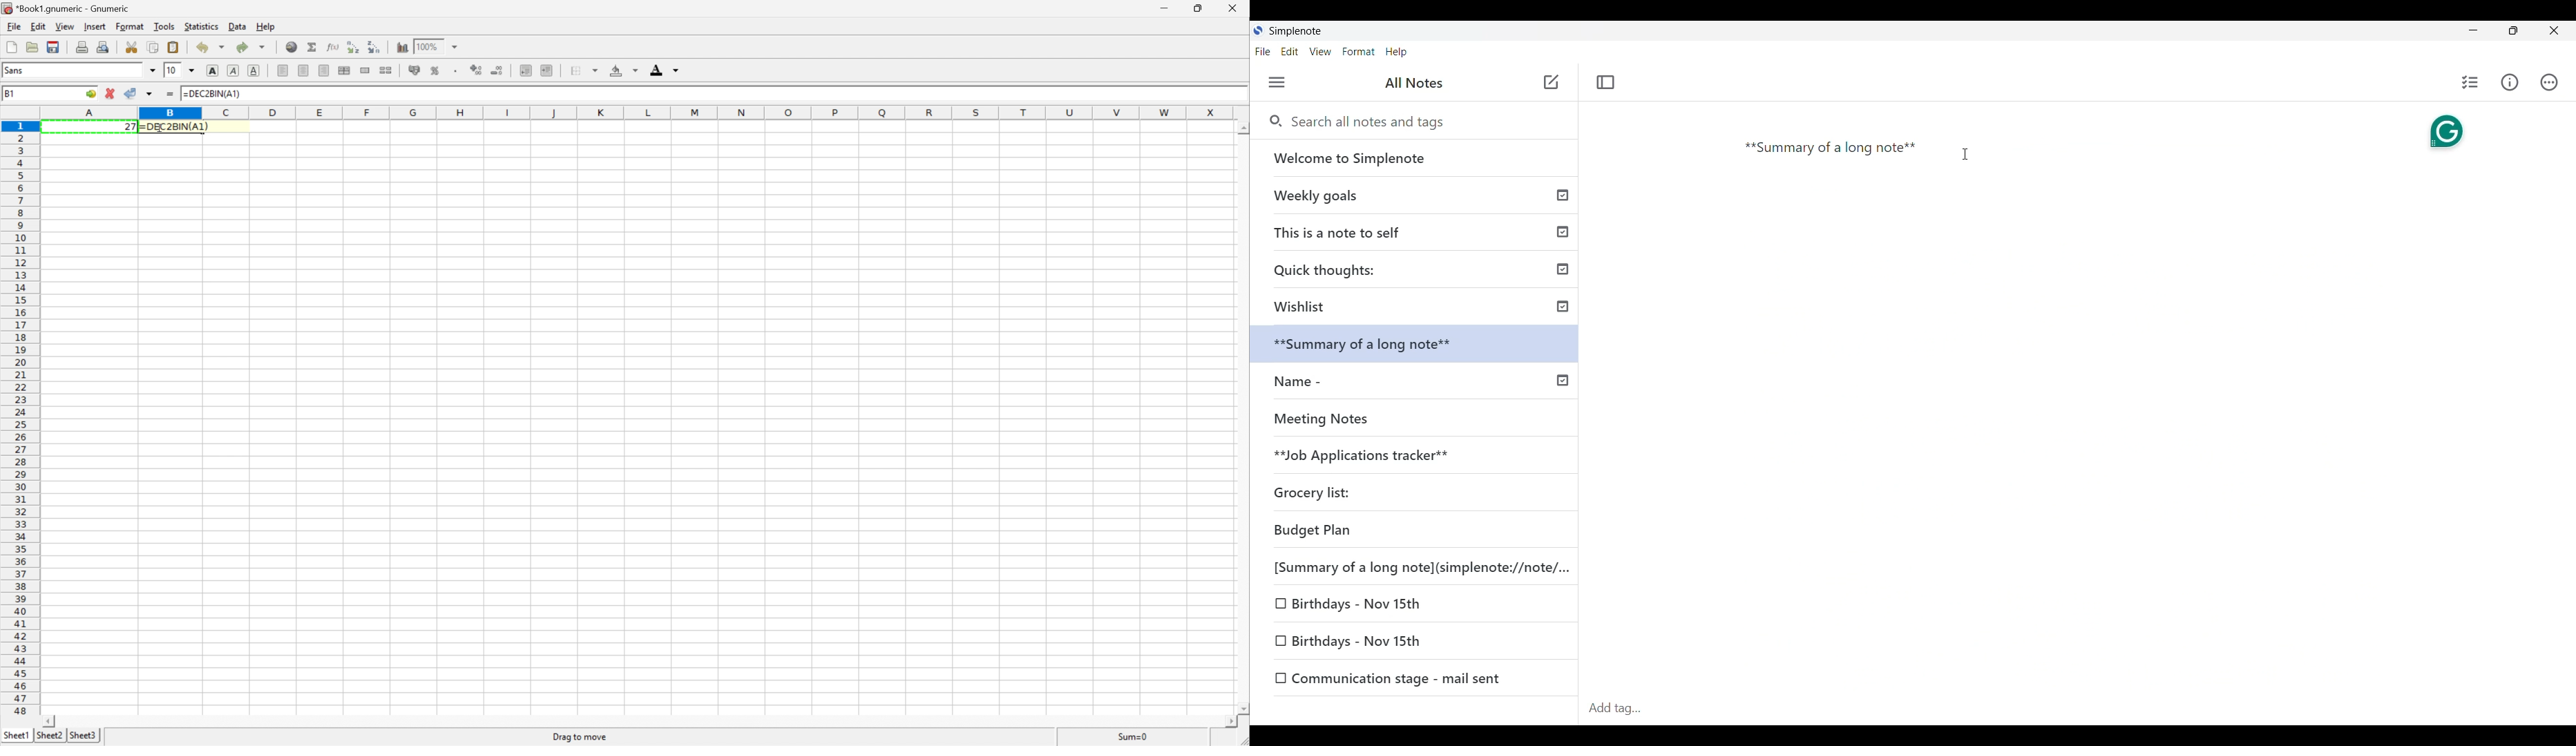  Describe the element at coordinates (130, 92) in the screenshot. I see `Accept changes` at that location.